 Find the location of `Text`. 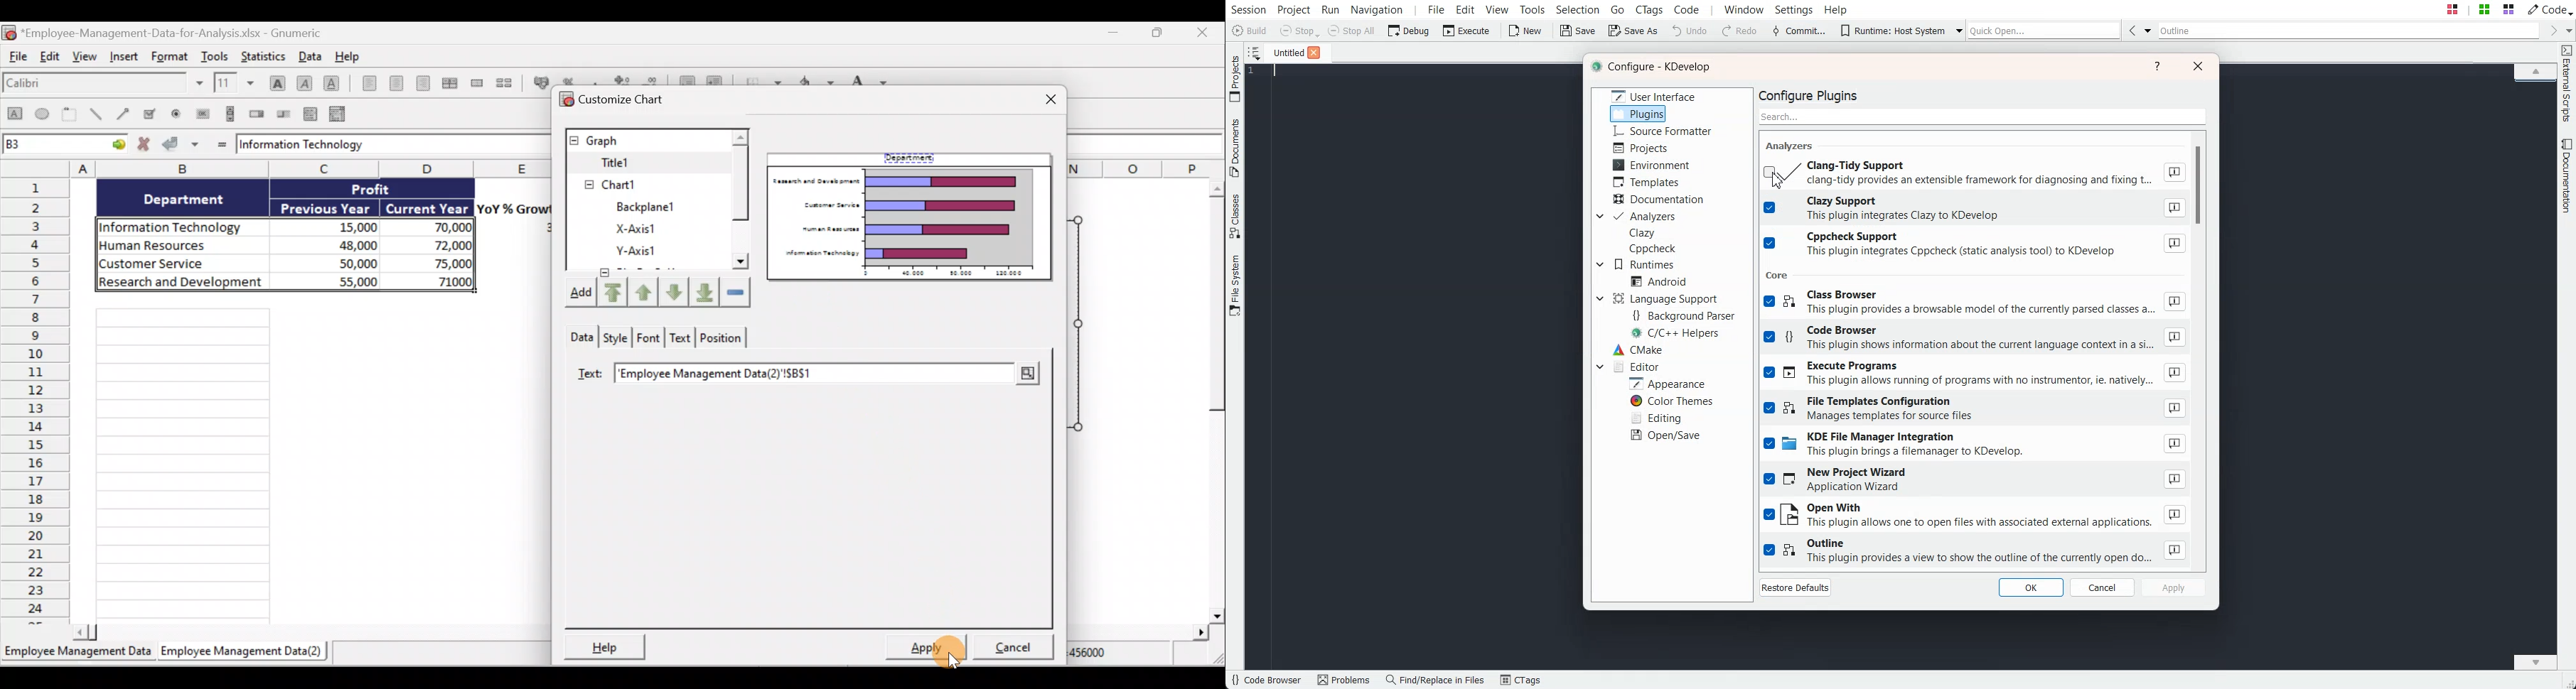

Text is located at coordinates (683, 337).